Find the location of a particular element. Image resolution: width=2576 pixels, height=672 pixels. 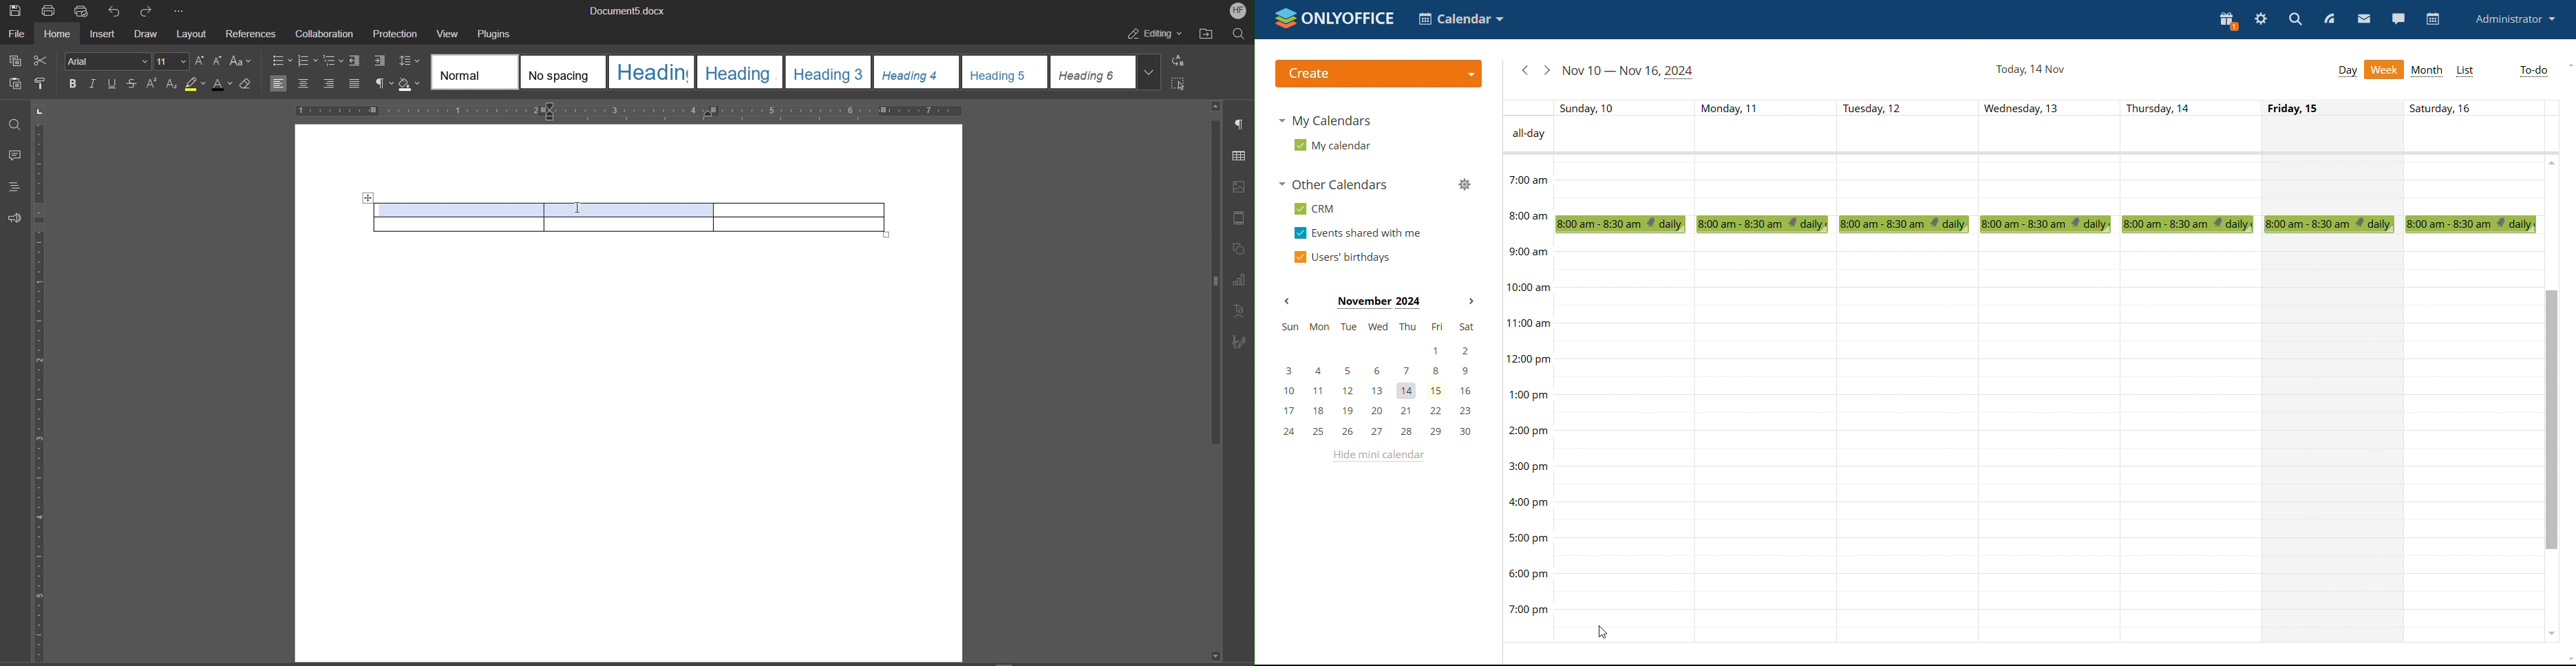

Select All is located at coordinates (1183, 84).